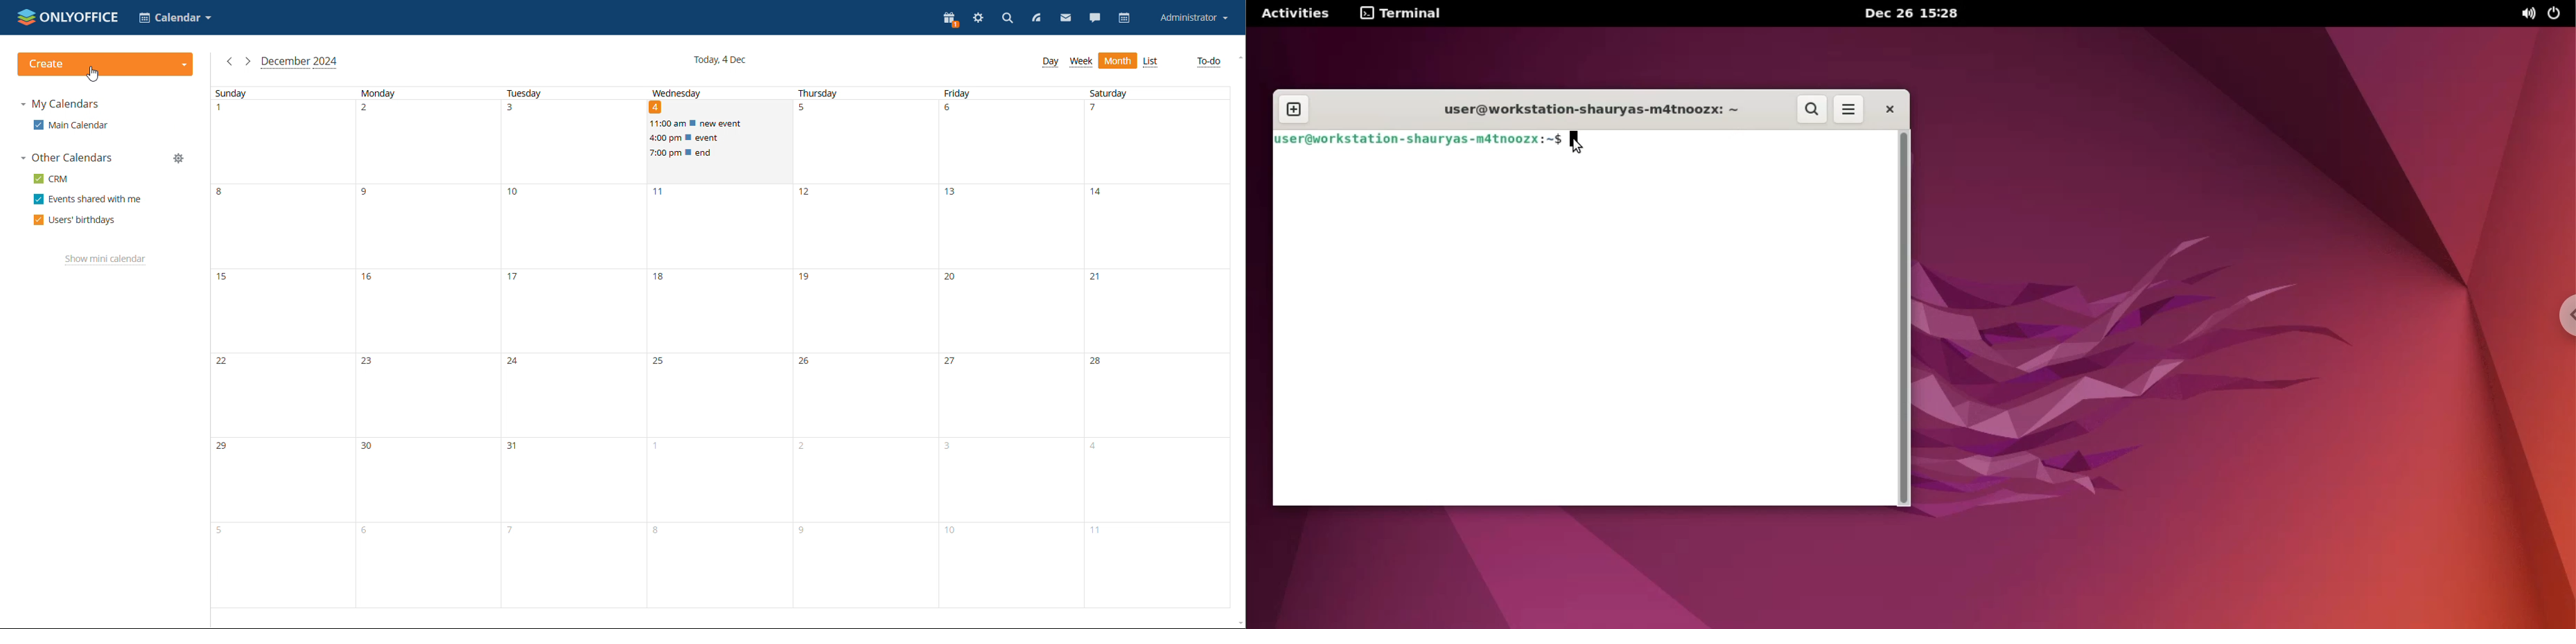  Describe the element at coordinates (1037, 19) in the screenshot. I see `feed` at that location.